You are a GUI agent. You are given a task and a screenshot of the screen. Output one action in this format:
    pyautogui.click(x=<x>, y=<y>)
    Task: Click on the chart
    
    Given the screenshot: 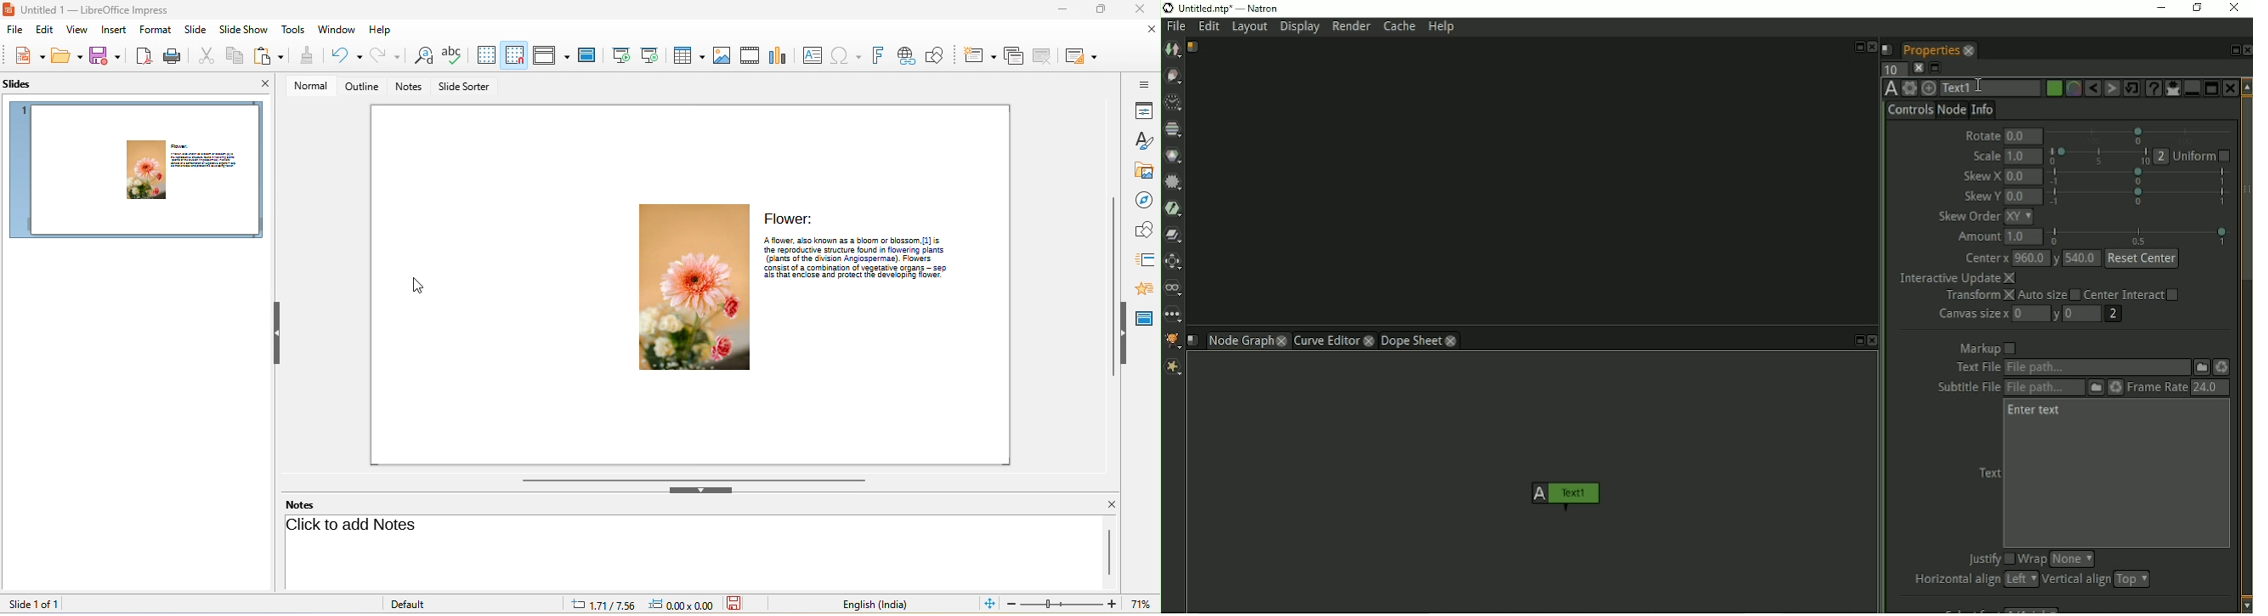 What is the action you would take?
    pyautogui.click(x=780, y=55)
    